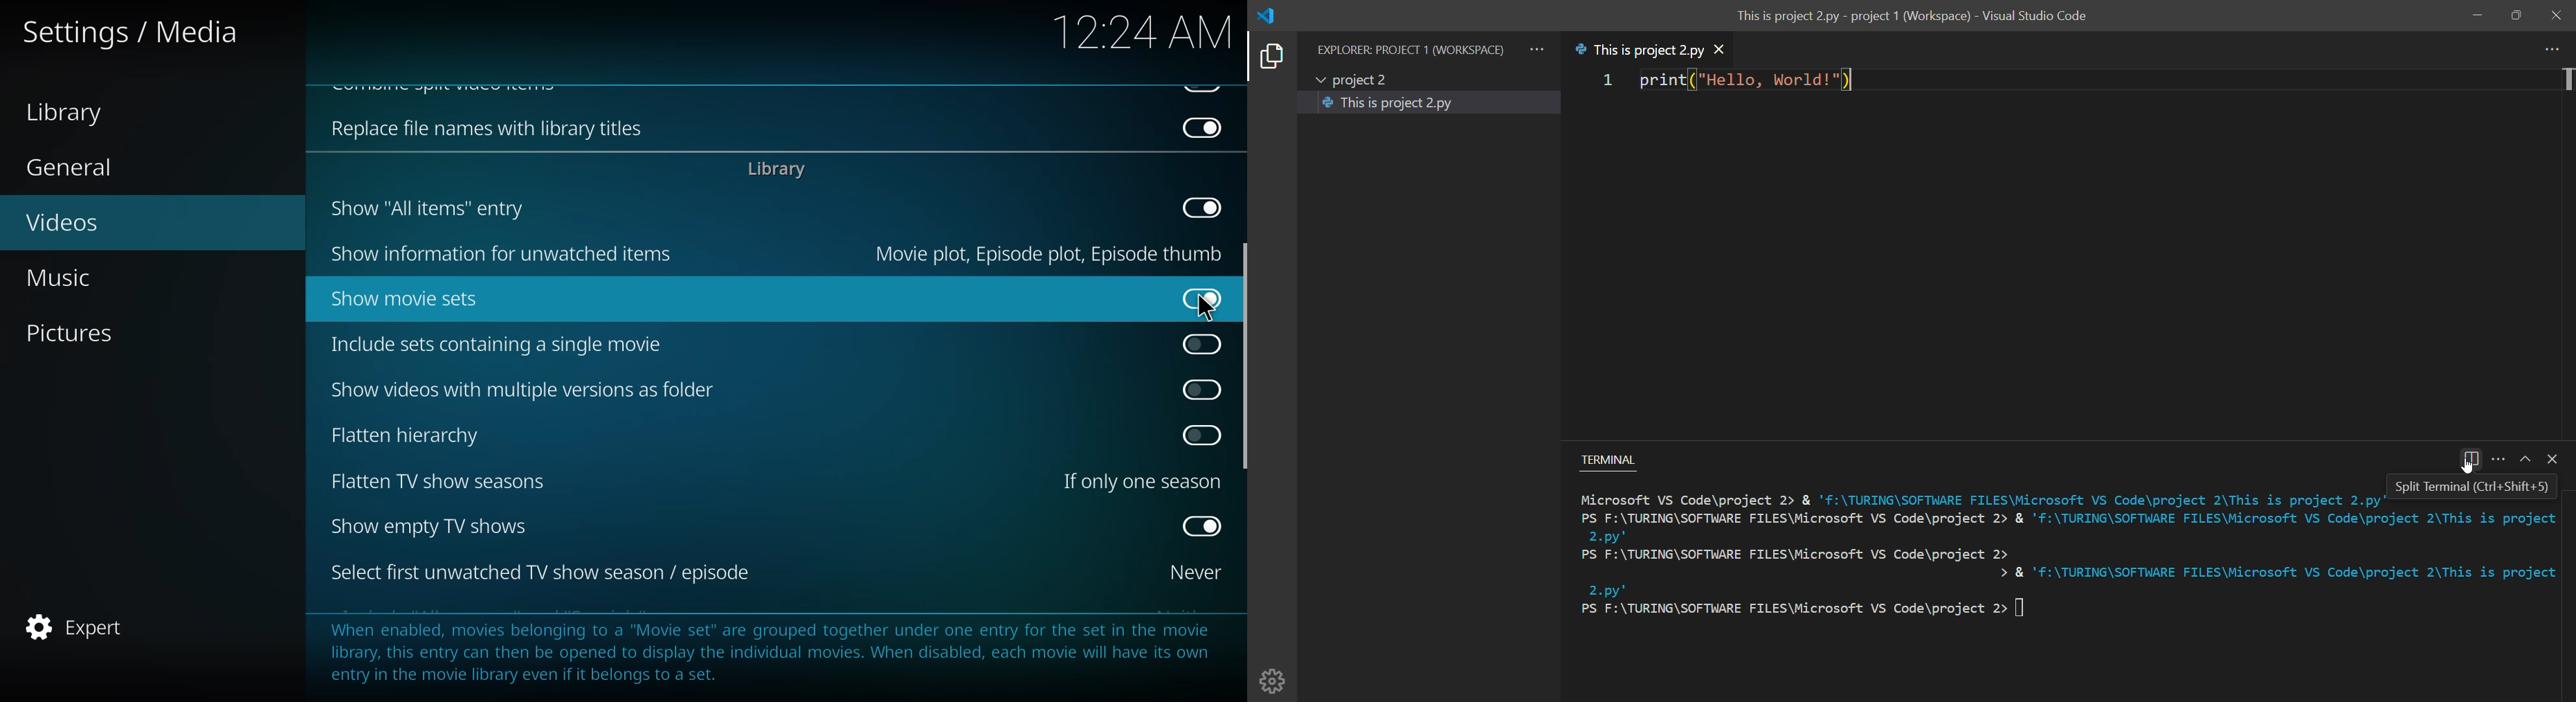 Image resolution: width=2576 pixels, height=728 pixels. What do you see at coordinates (1141, 480) in the screenshot?
I see `one season` at bounding box center [1141, 480].